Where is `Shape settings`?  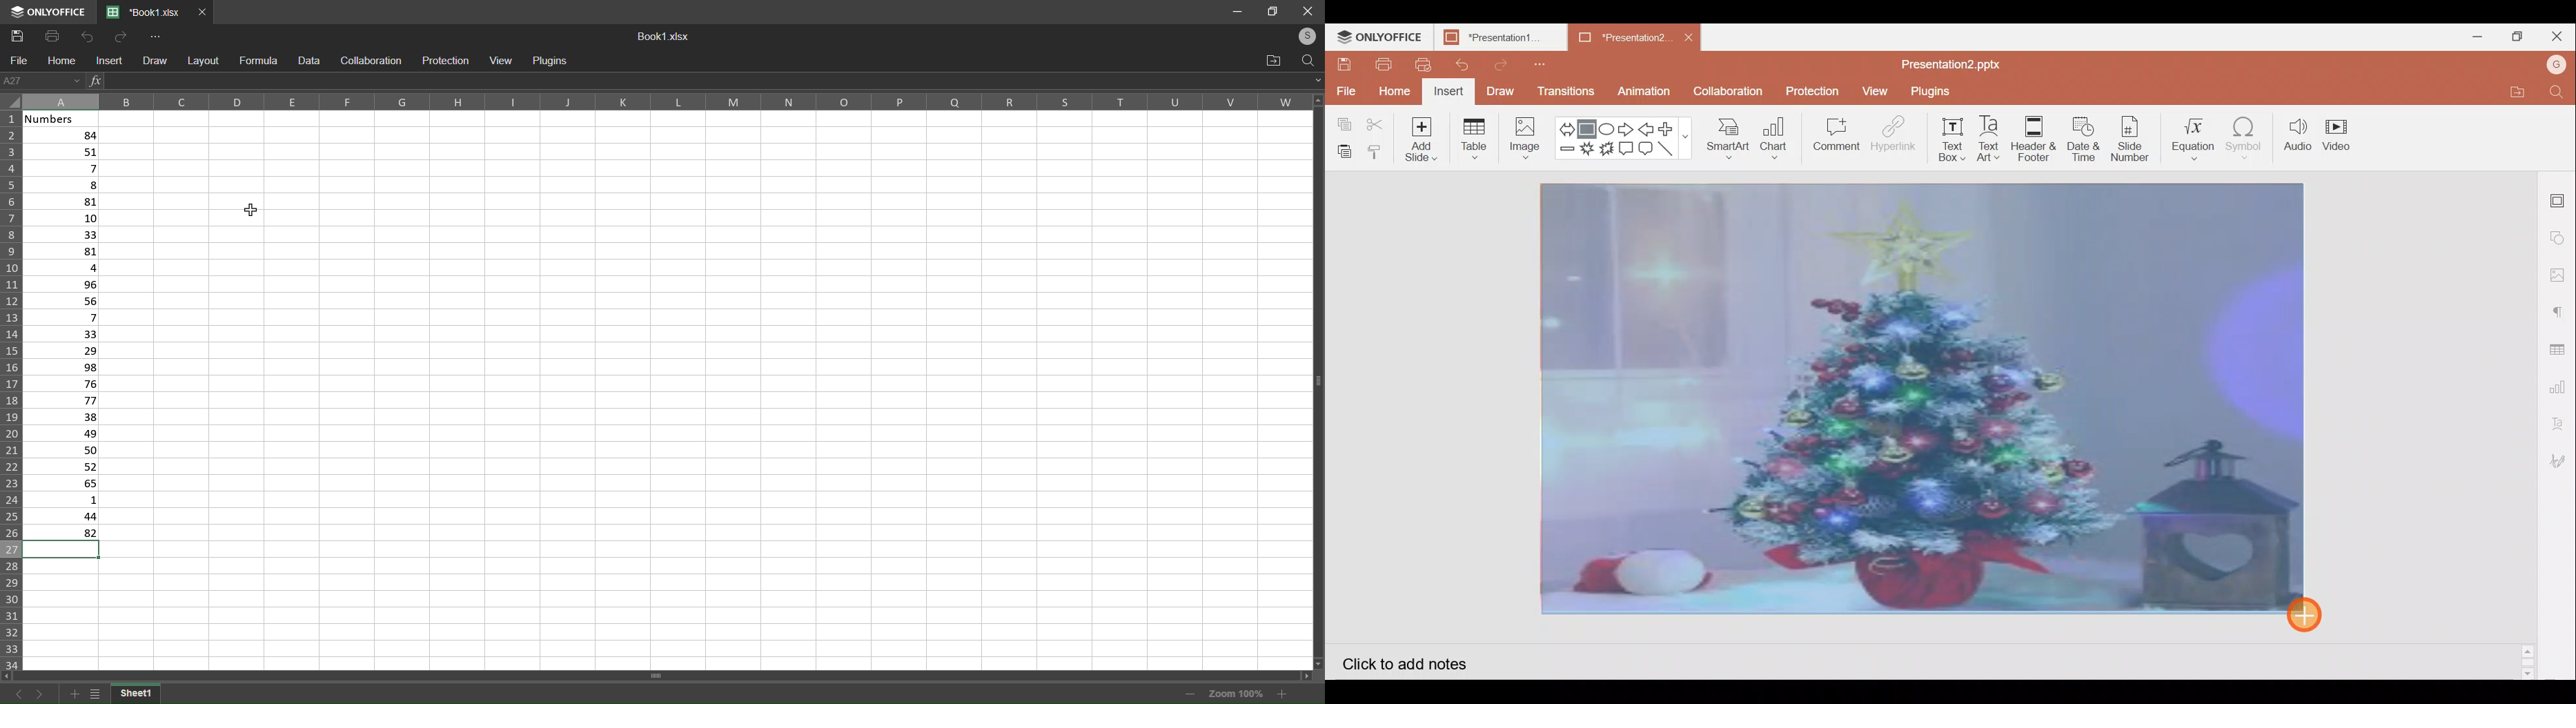
Shape settings is located at coordinates (2561, 234).